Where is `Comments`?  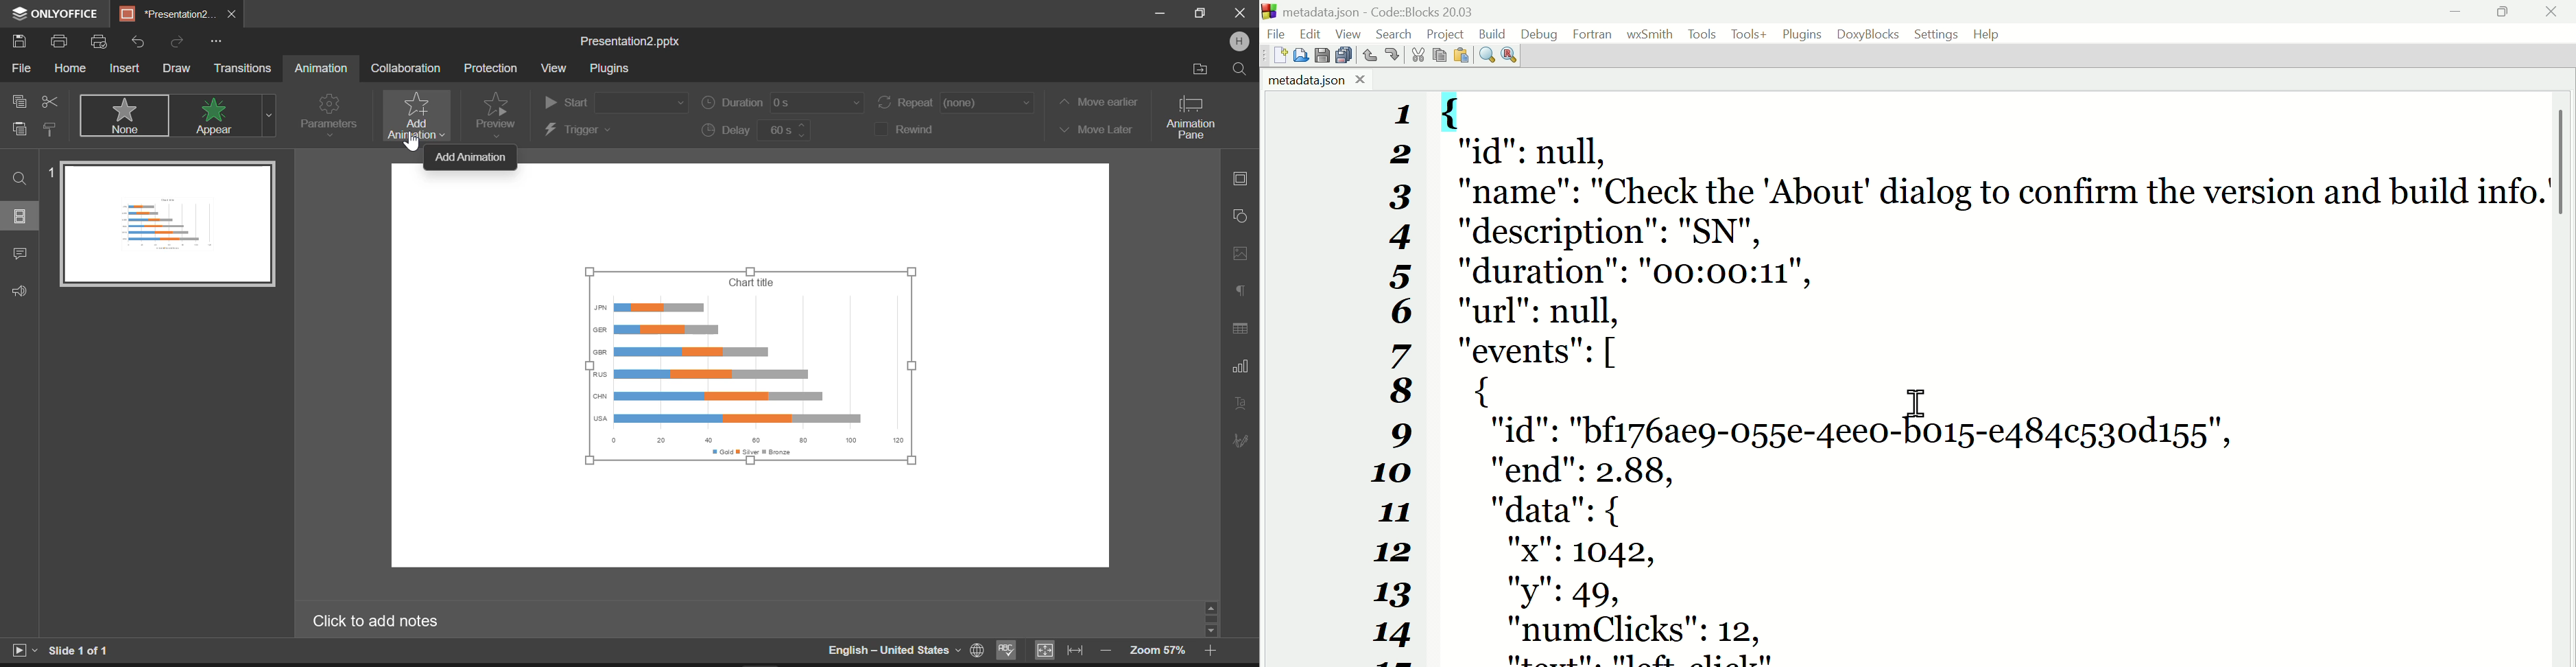
Comments is located at coordinates (20, 255).